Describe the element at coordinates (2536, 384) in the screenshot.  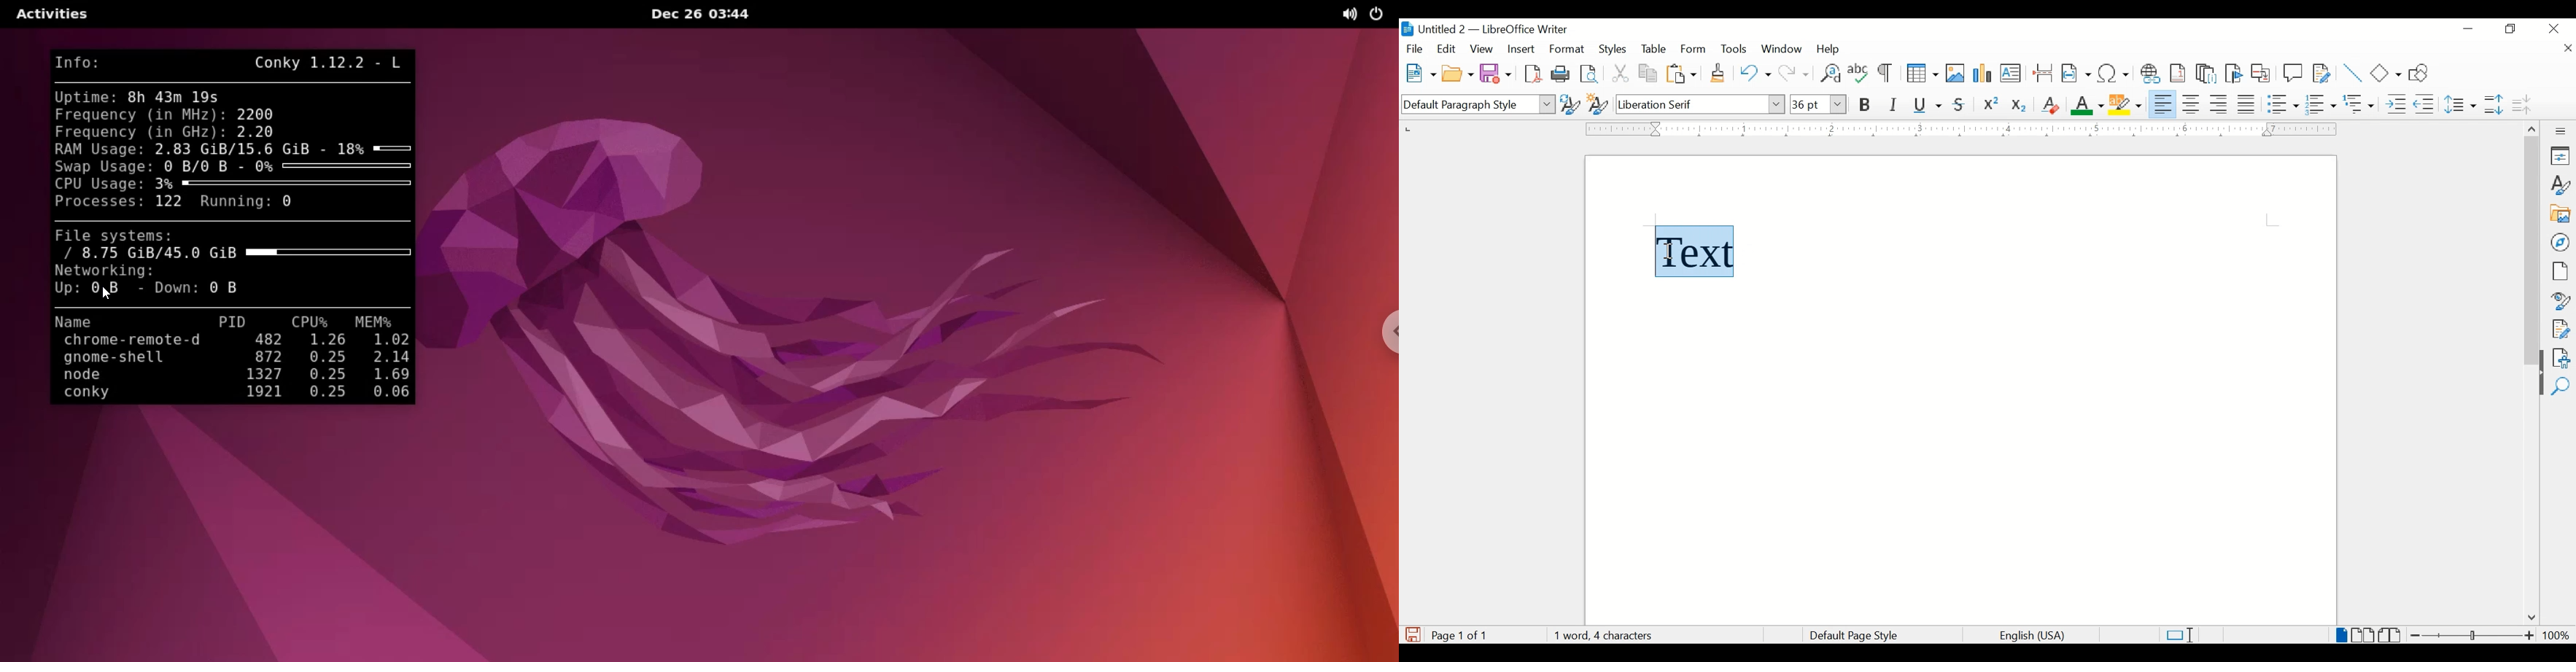
I see `drag handle` at that location.